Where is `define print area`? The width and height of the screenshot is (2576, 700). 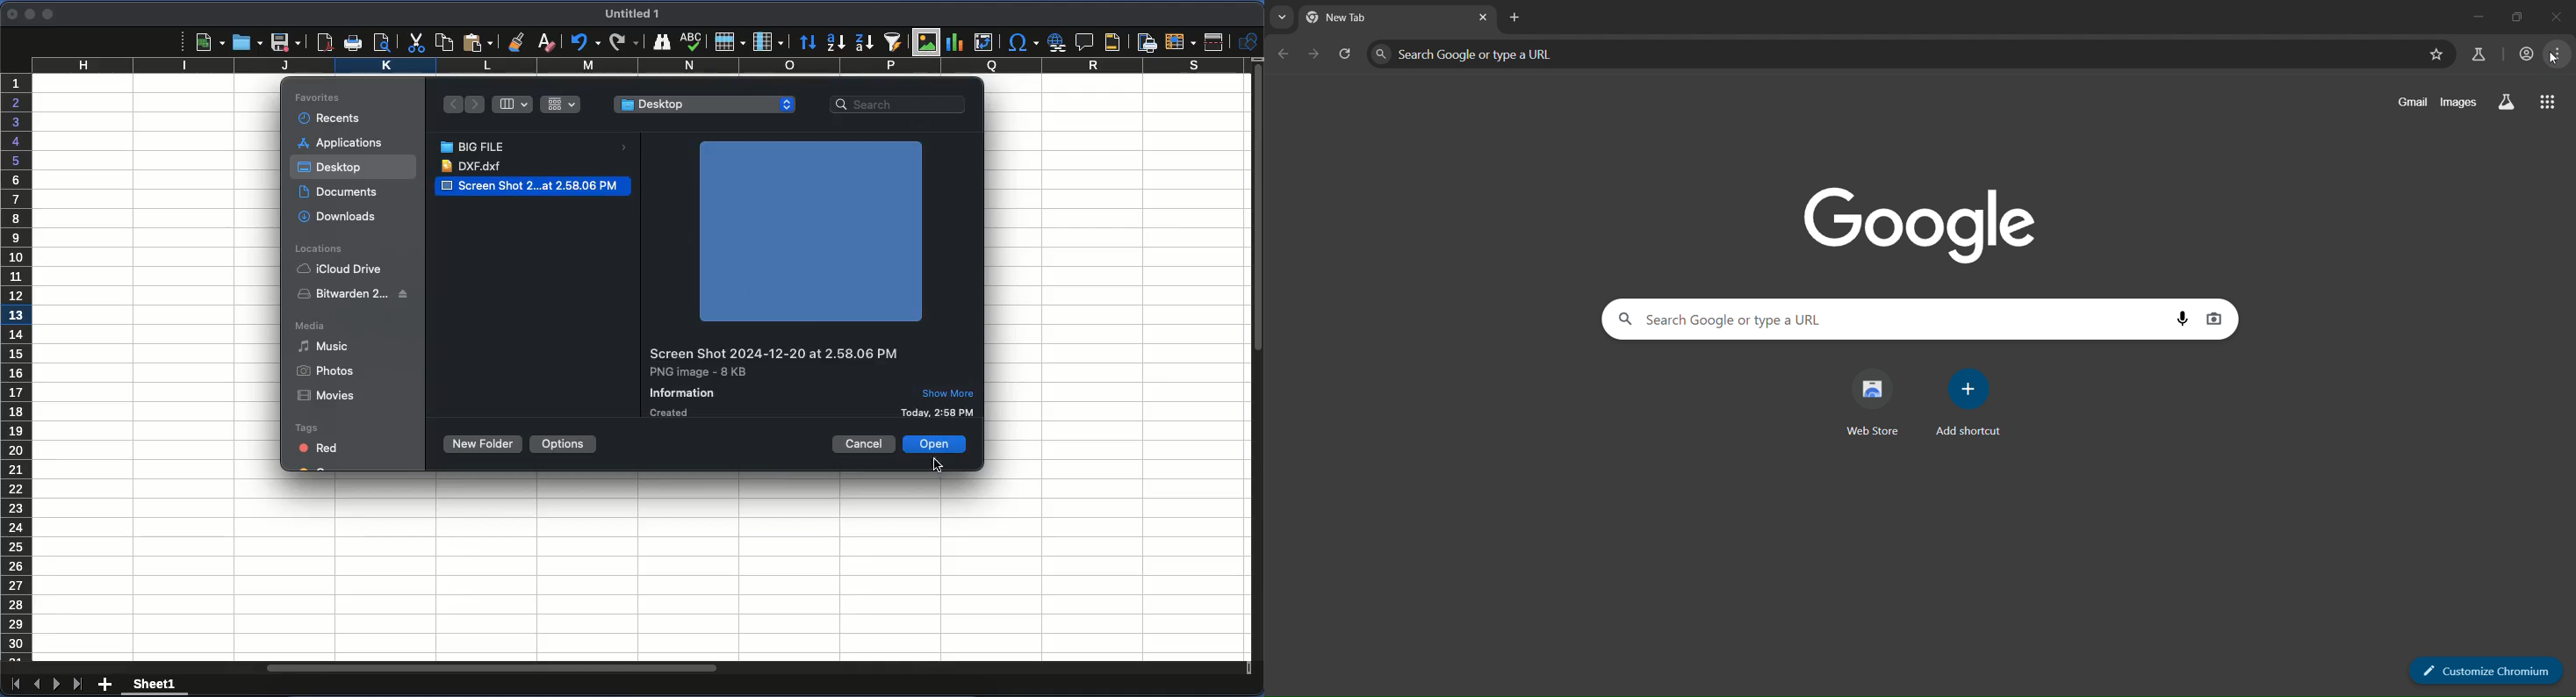
define print area is located at coordinates (1146, 43).